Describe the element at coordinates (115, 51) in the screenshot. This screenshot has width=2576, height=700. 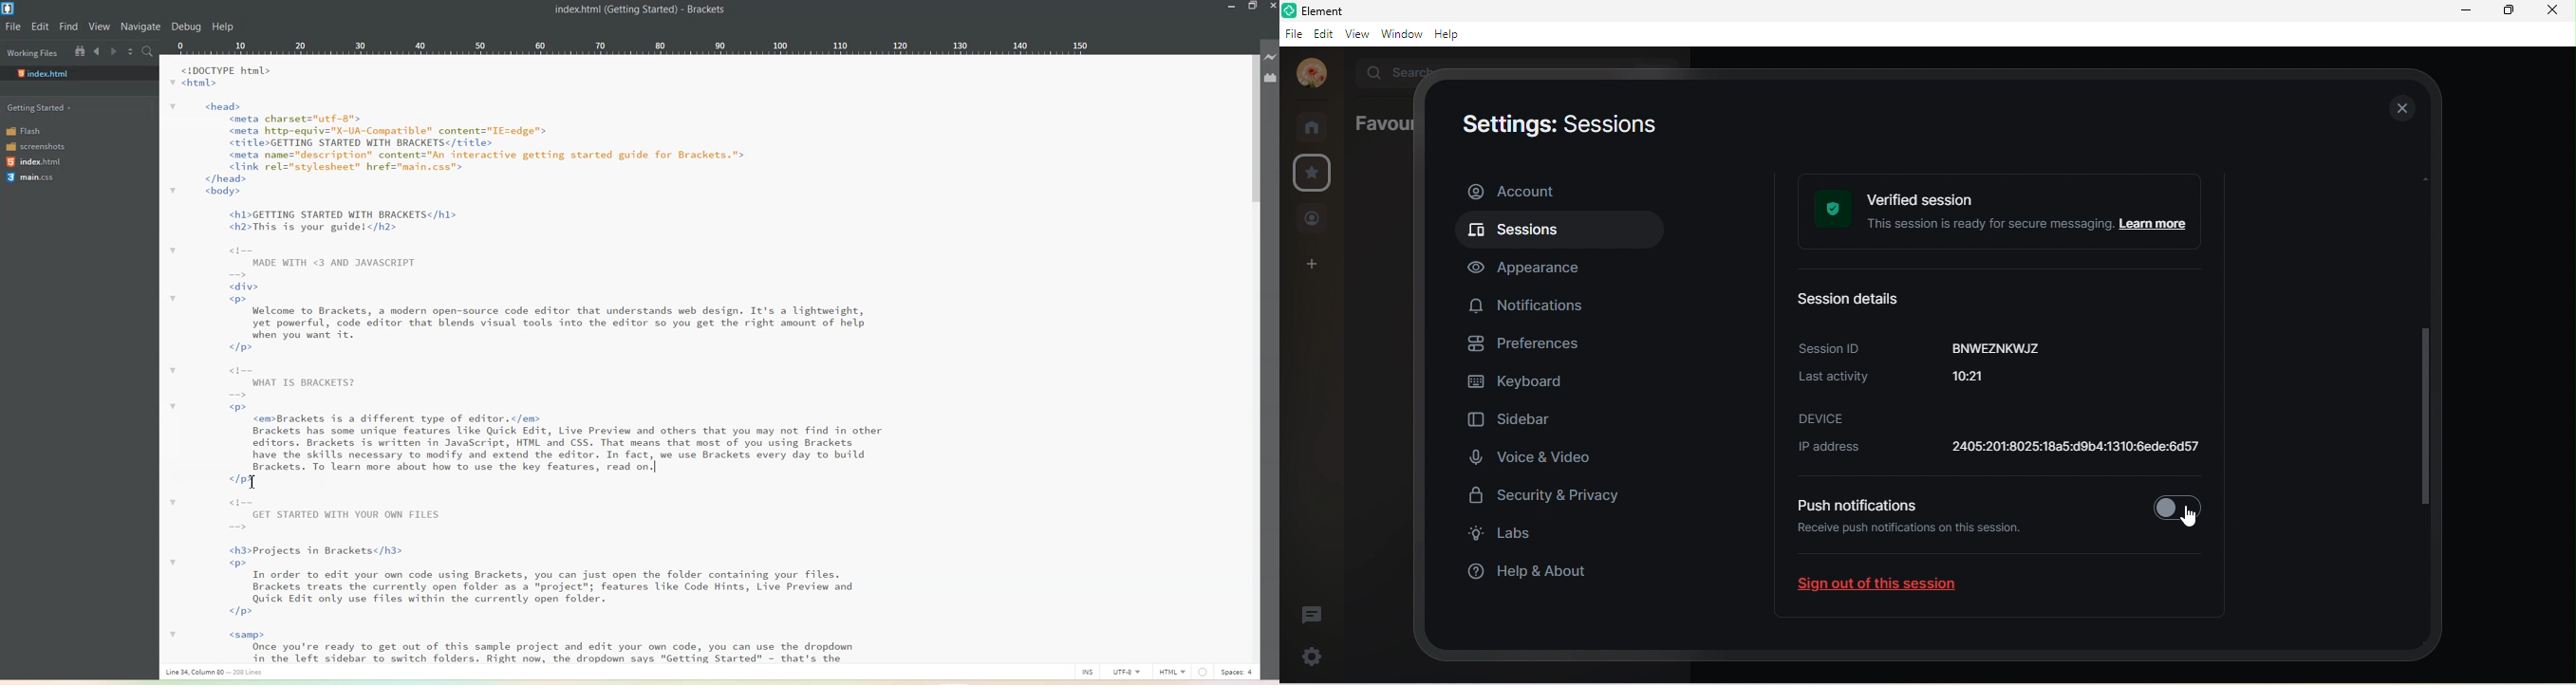
I see `Navigate Forward` at that location.